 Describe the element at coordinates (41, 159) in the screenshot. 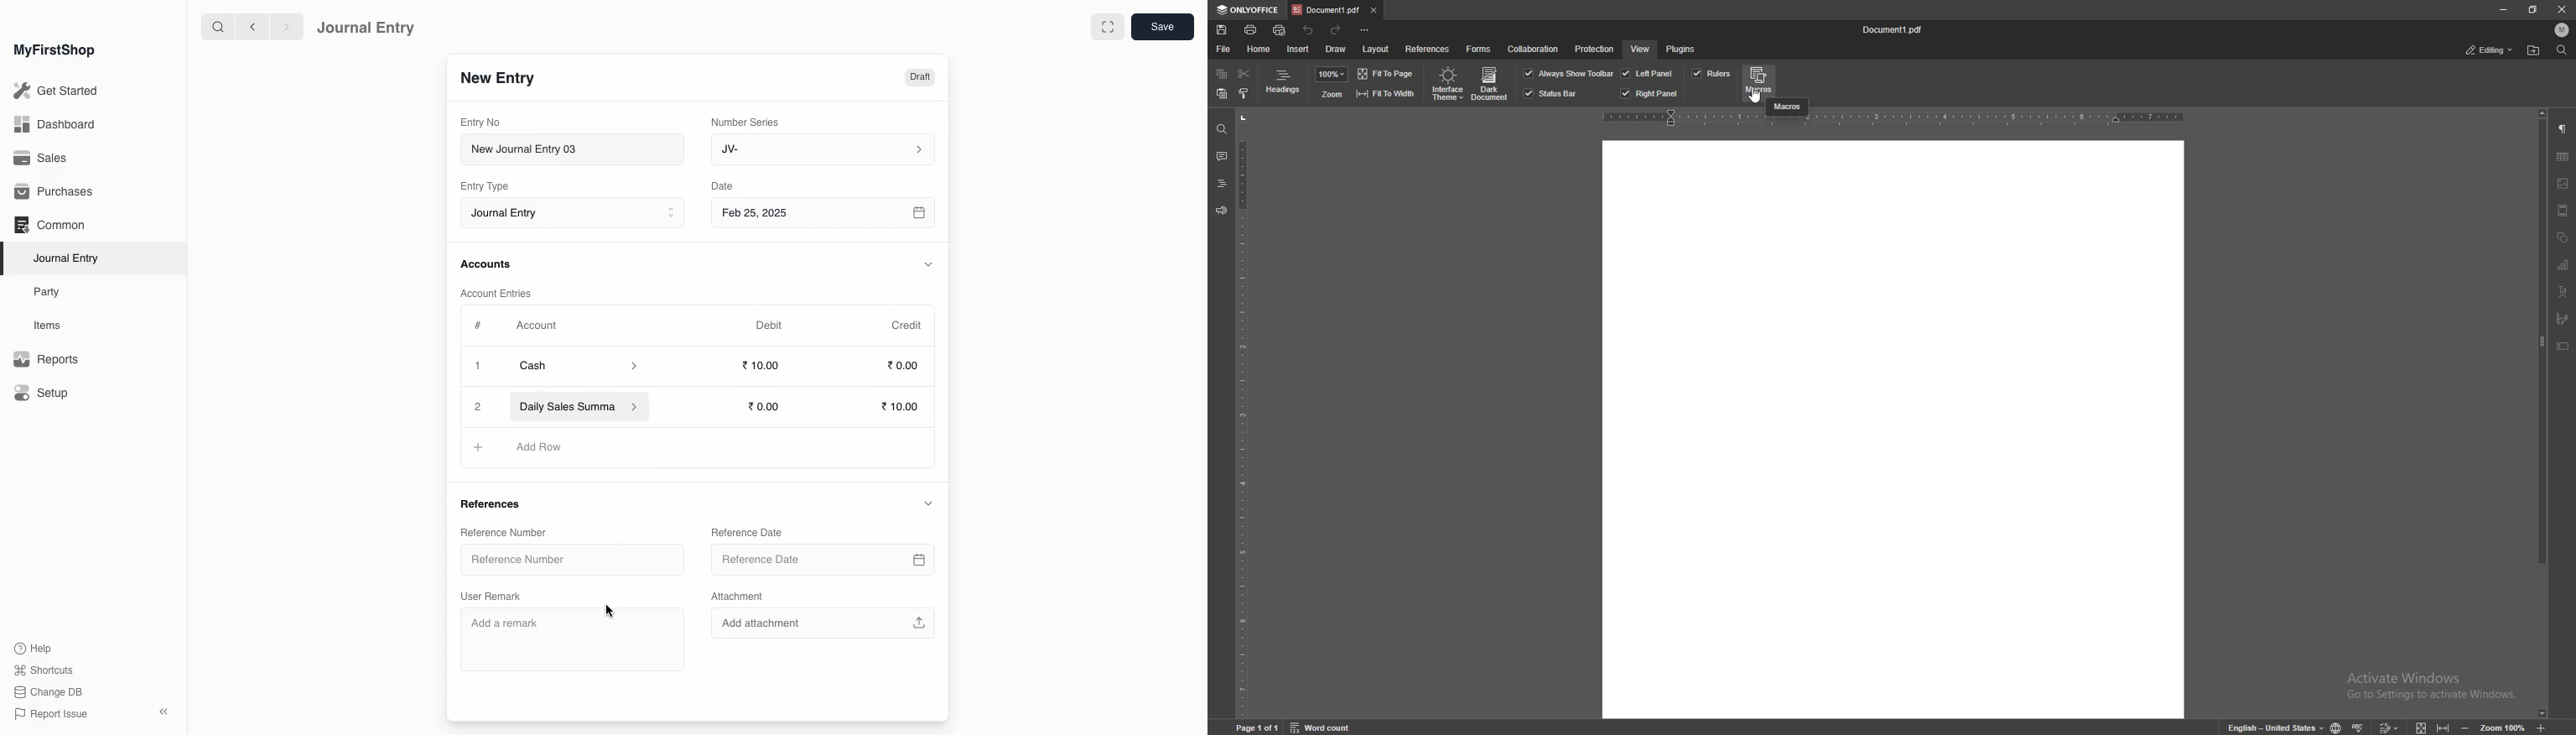

I see `Sales` at that location.